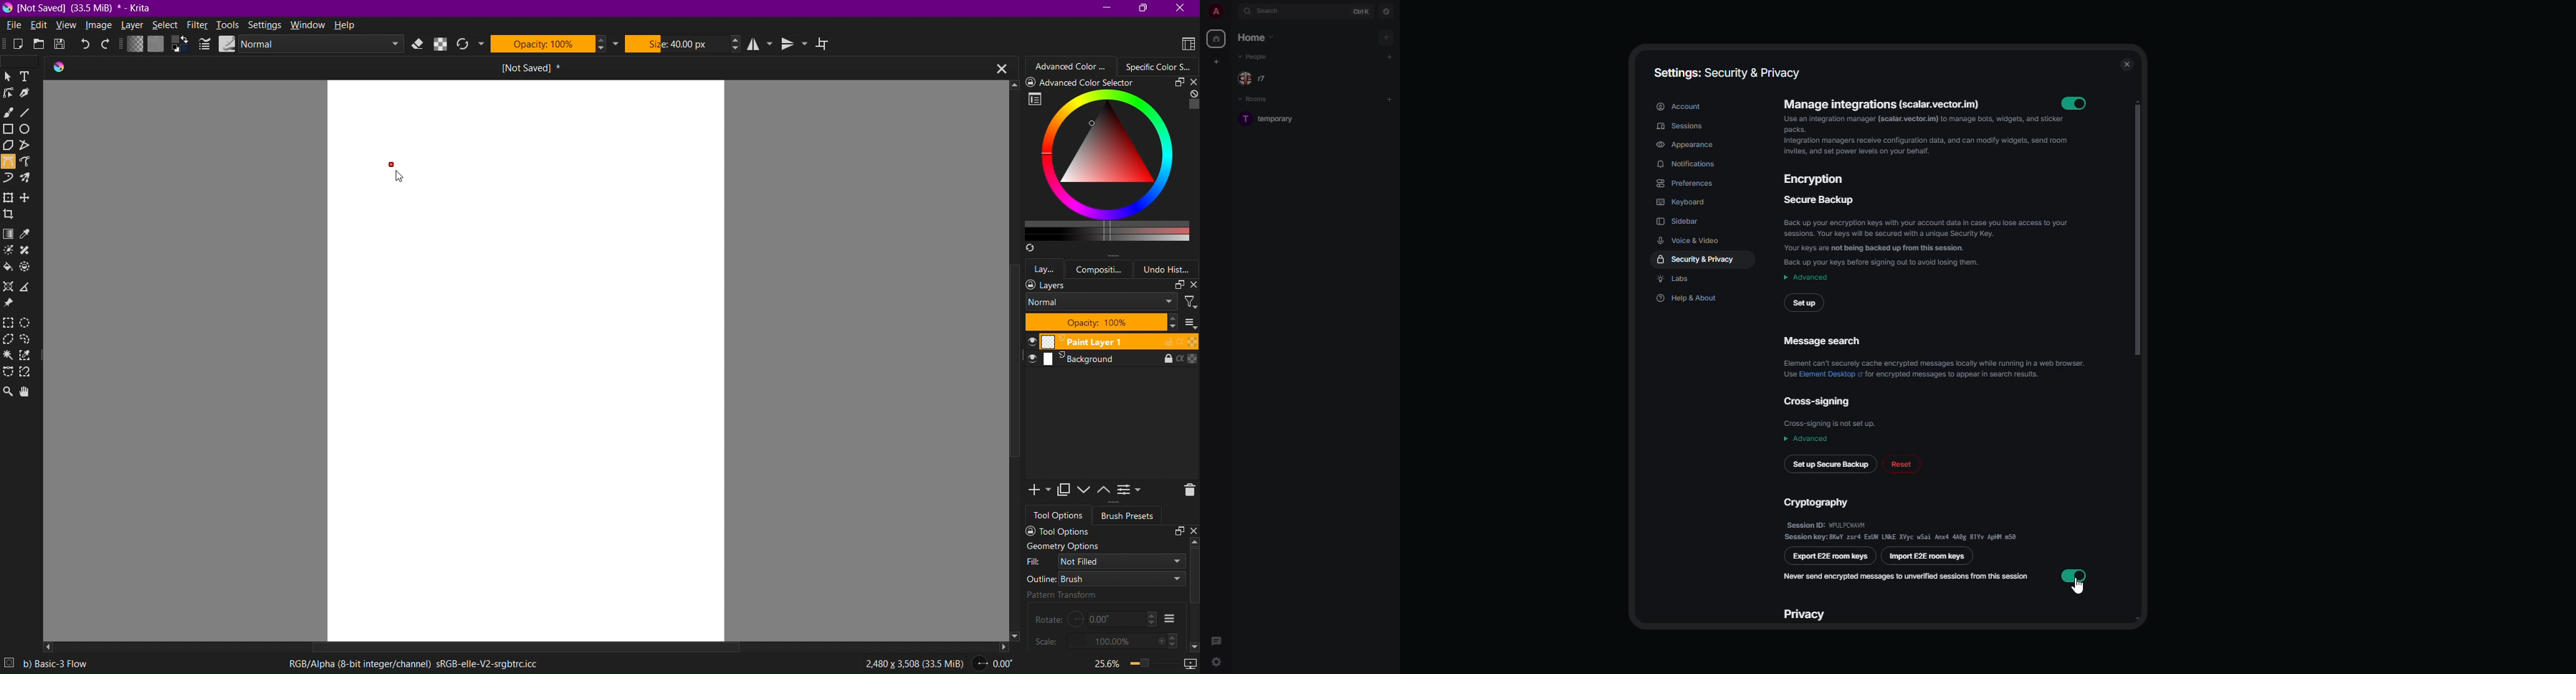  I want to click on Preserve Alpha, so click(441, 44).